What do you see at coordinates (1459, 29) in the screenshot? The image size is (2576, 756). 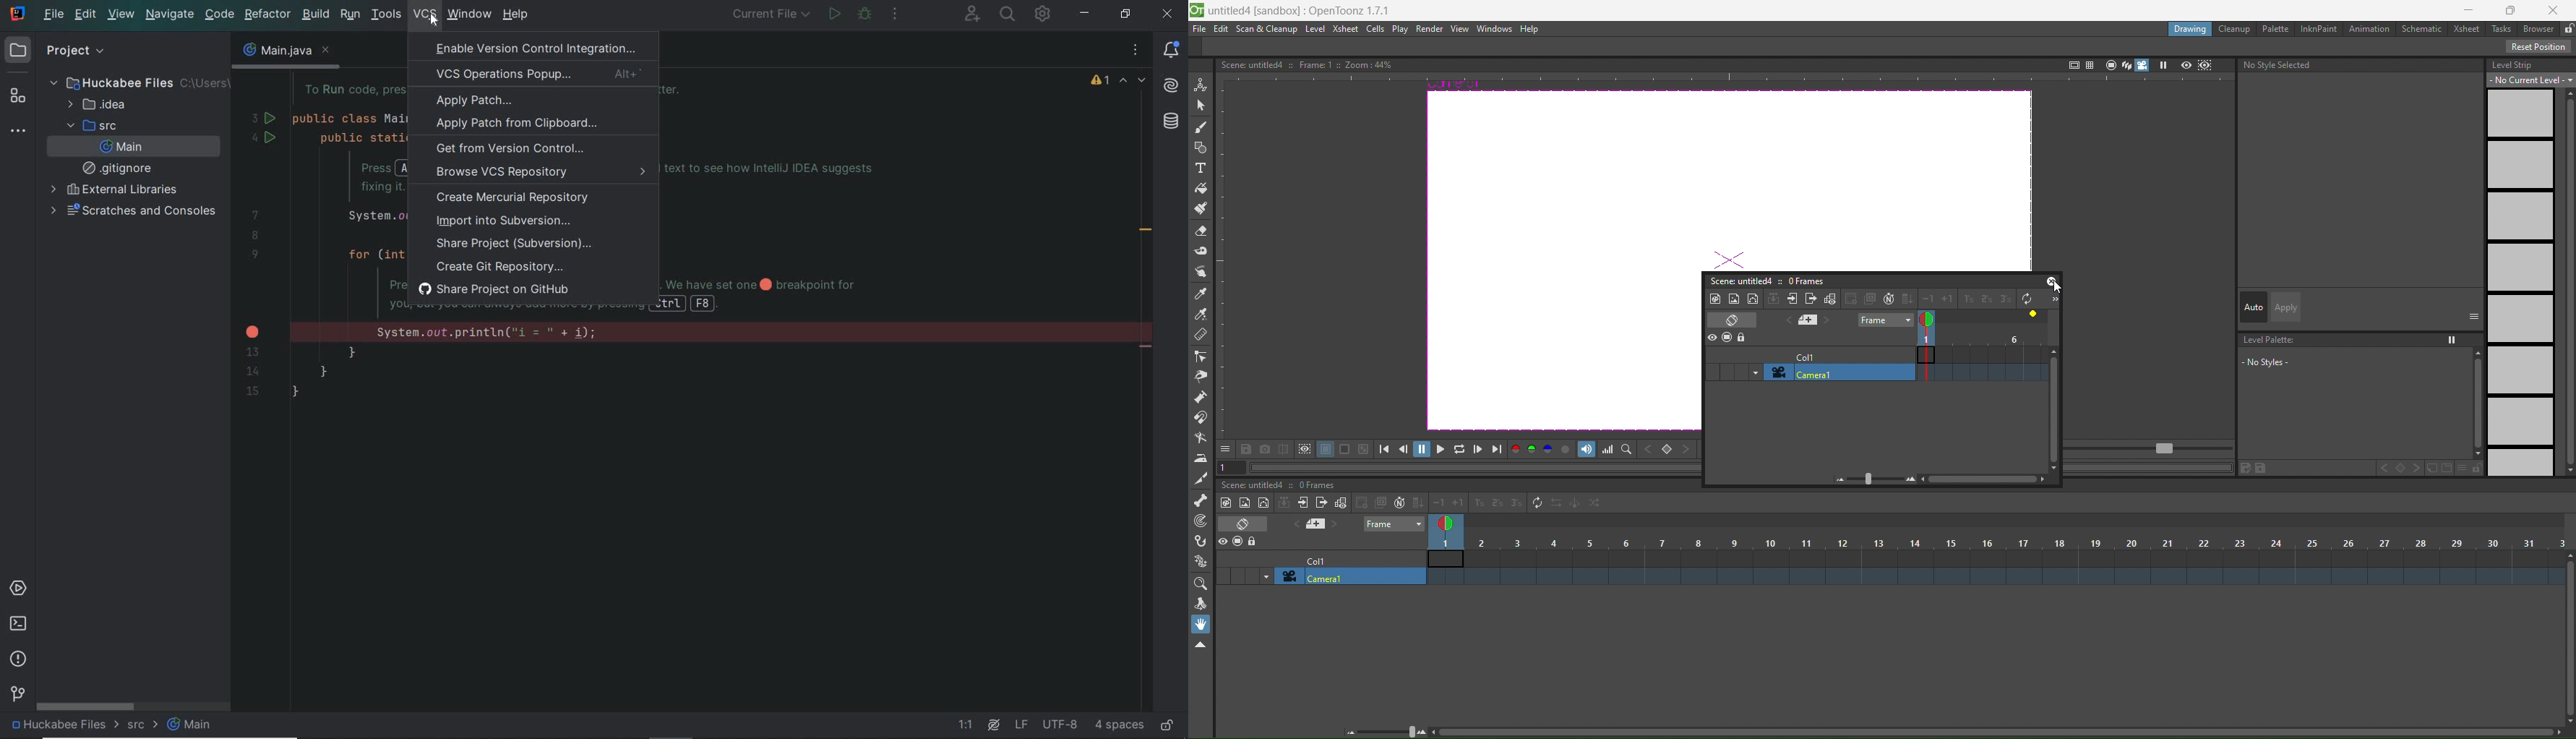 I see `view` at bounding box center [1459, 29].